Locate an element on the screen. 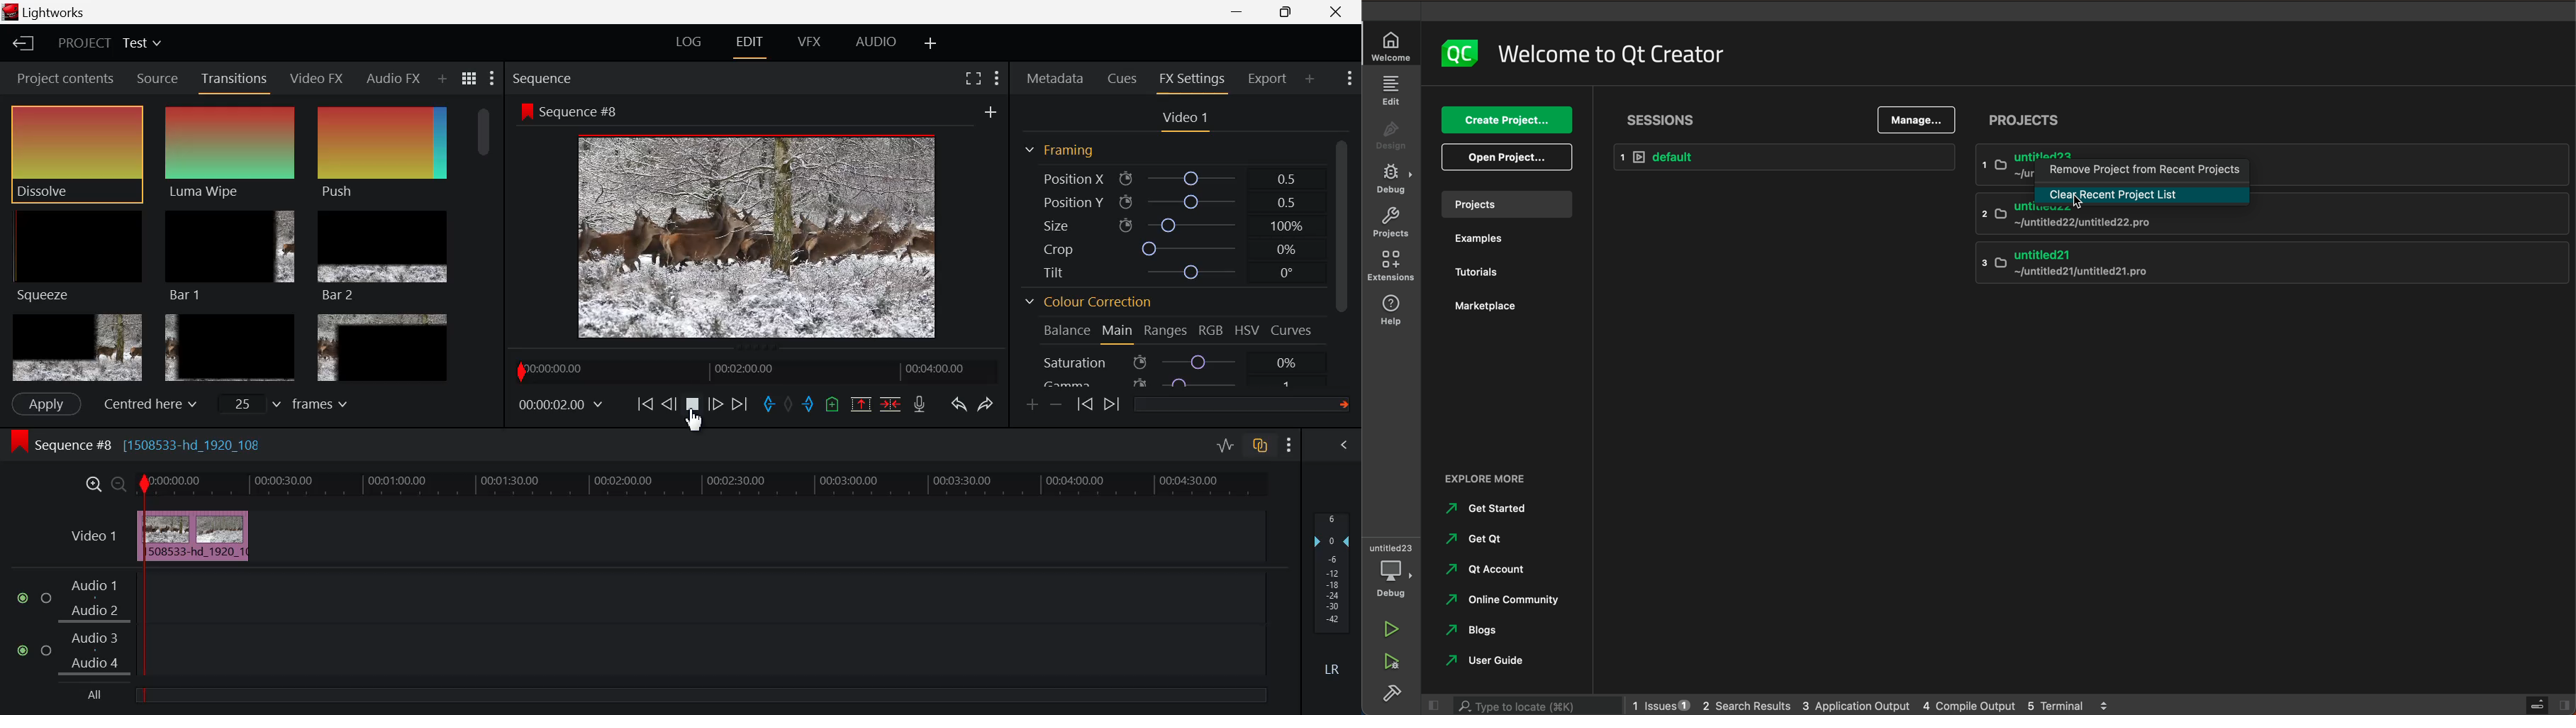 The height and width of the screenshot is (728, 2576). Audio Layers Input is located at coordinates (640, 626).